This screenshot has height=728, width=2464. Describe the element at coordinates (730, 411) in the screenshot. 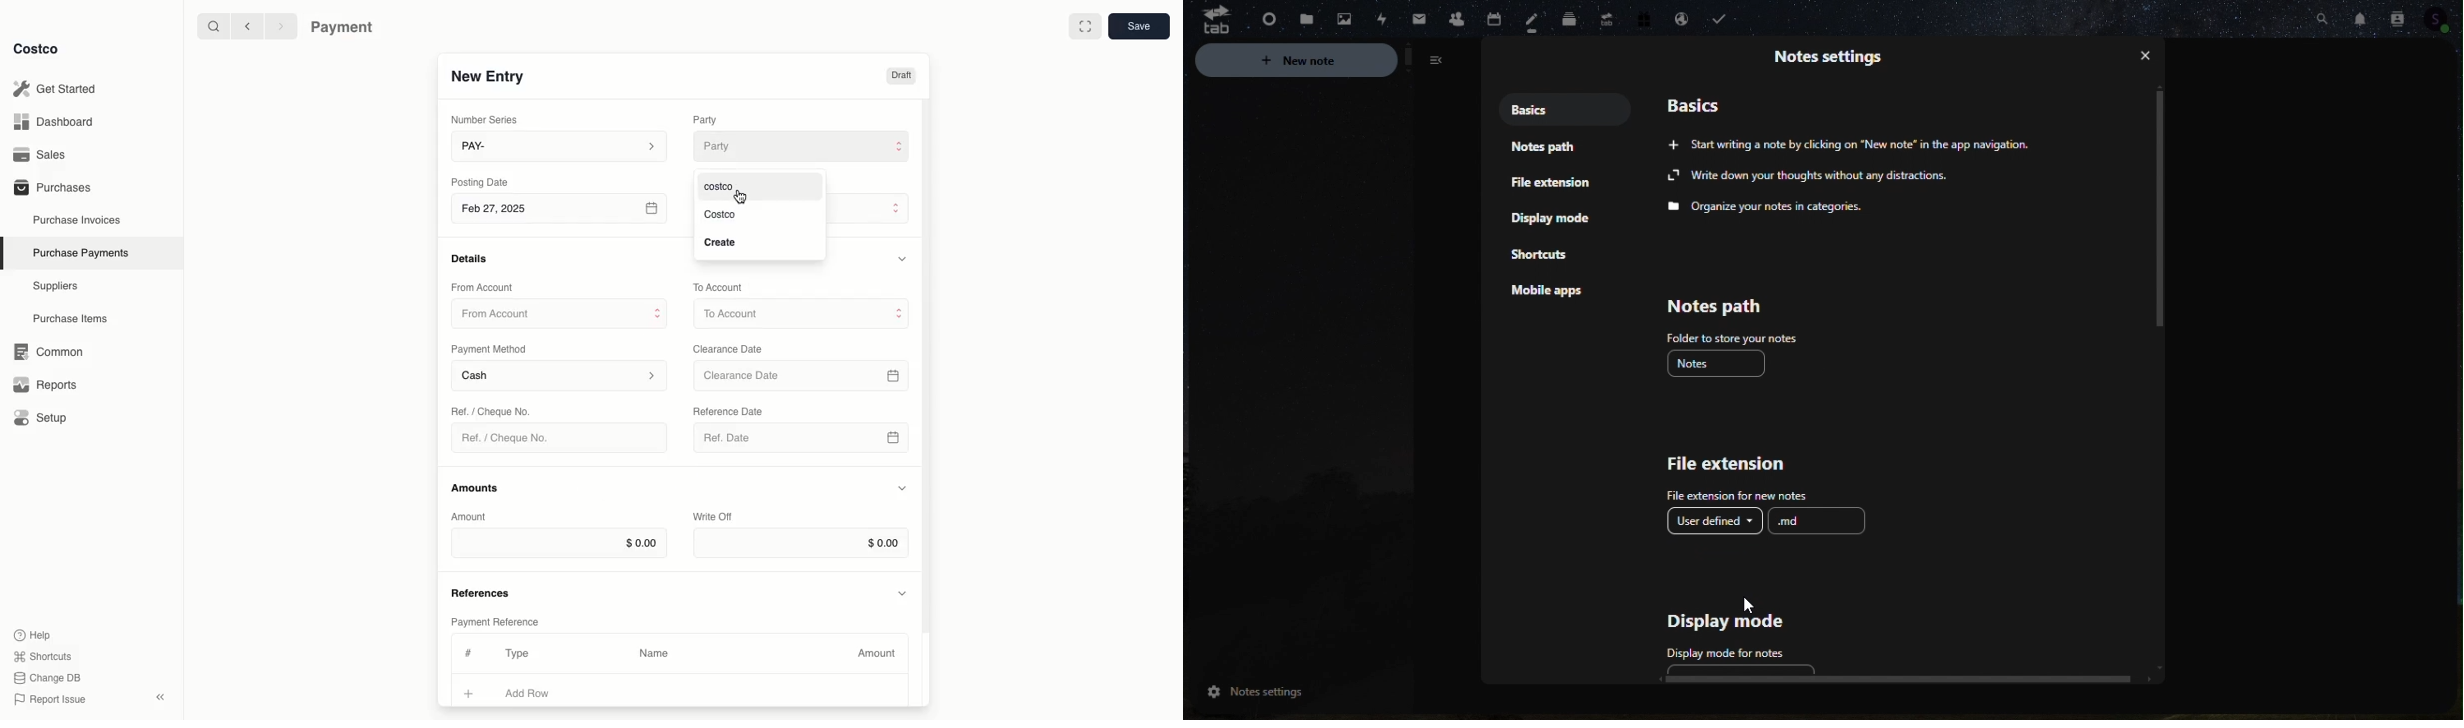

I see `‘Reference Date` at that location.